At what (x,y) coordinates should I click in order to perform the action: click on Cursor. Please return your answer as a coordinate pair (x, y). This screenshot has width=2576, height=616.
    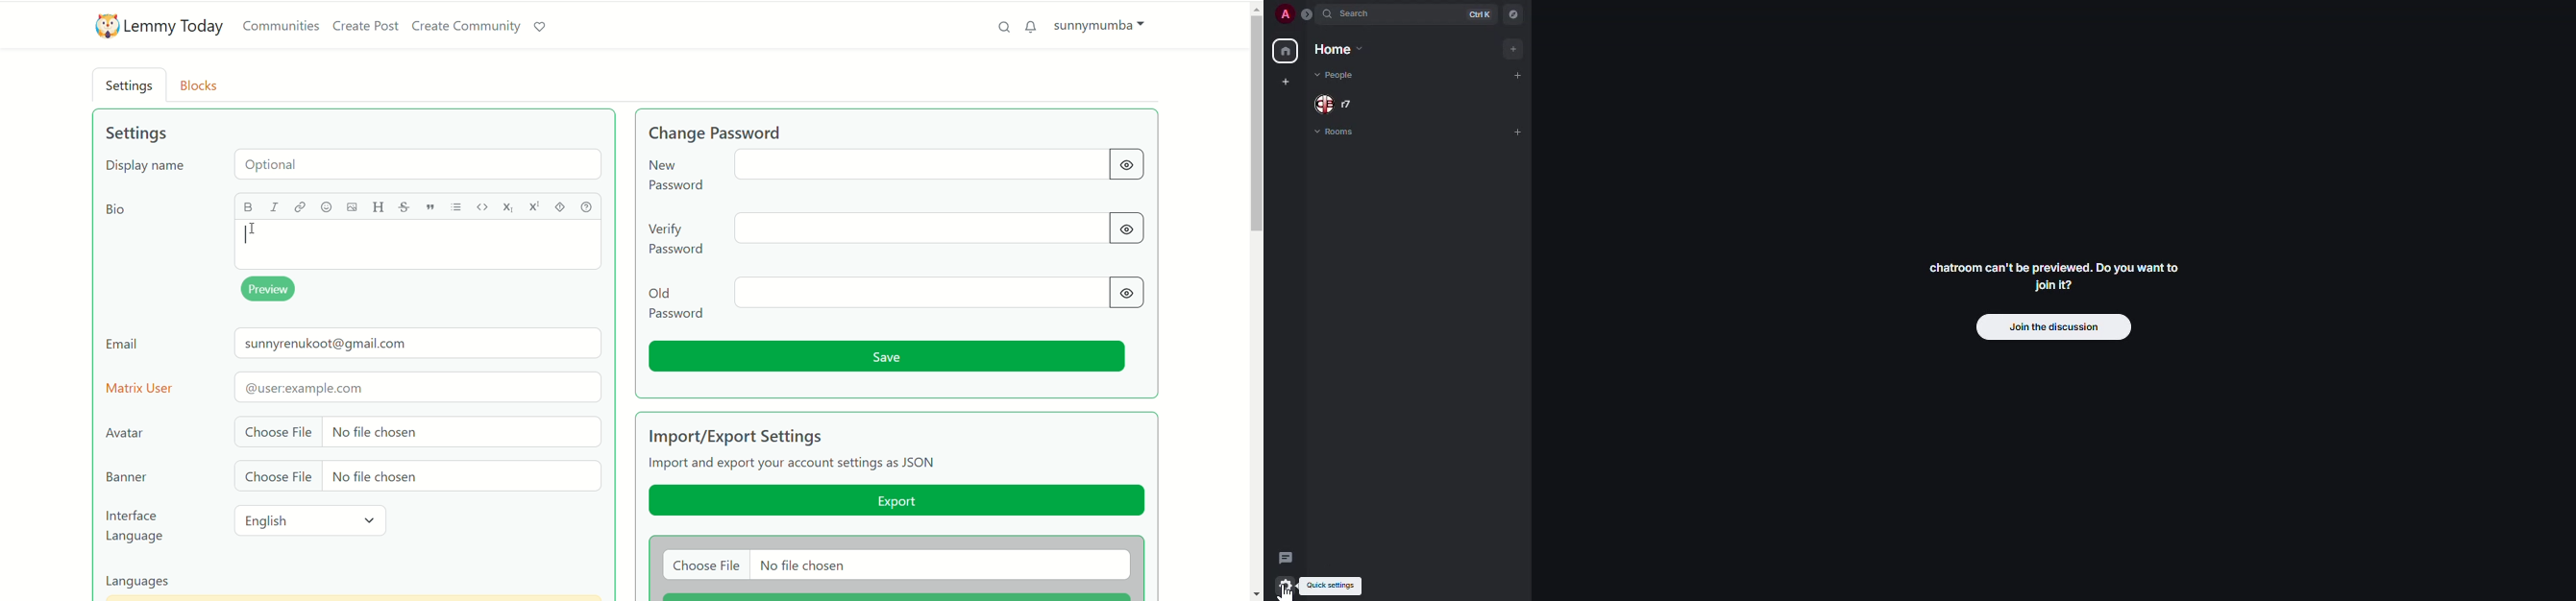
    Looking at the image, I should click on (256, 227).